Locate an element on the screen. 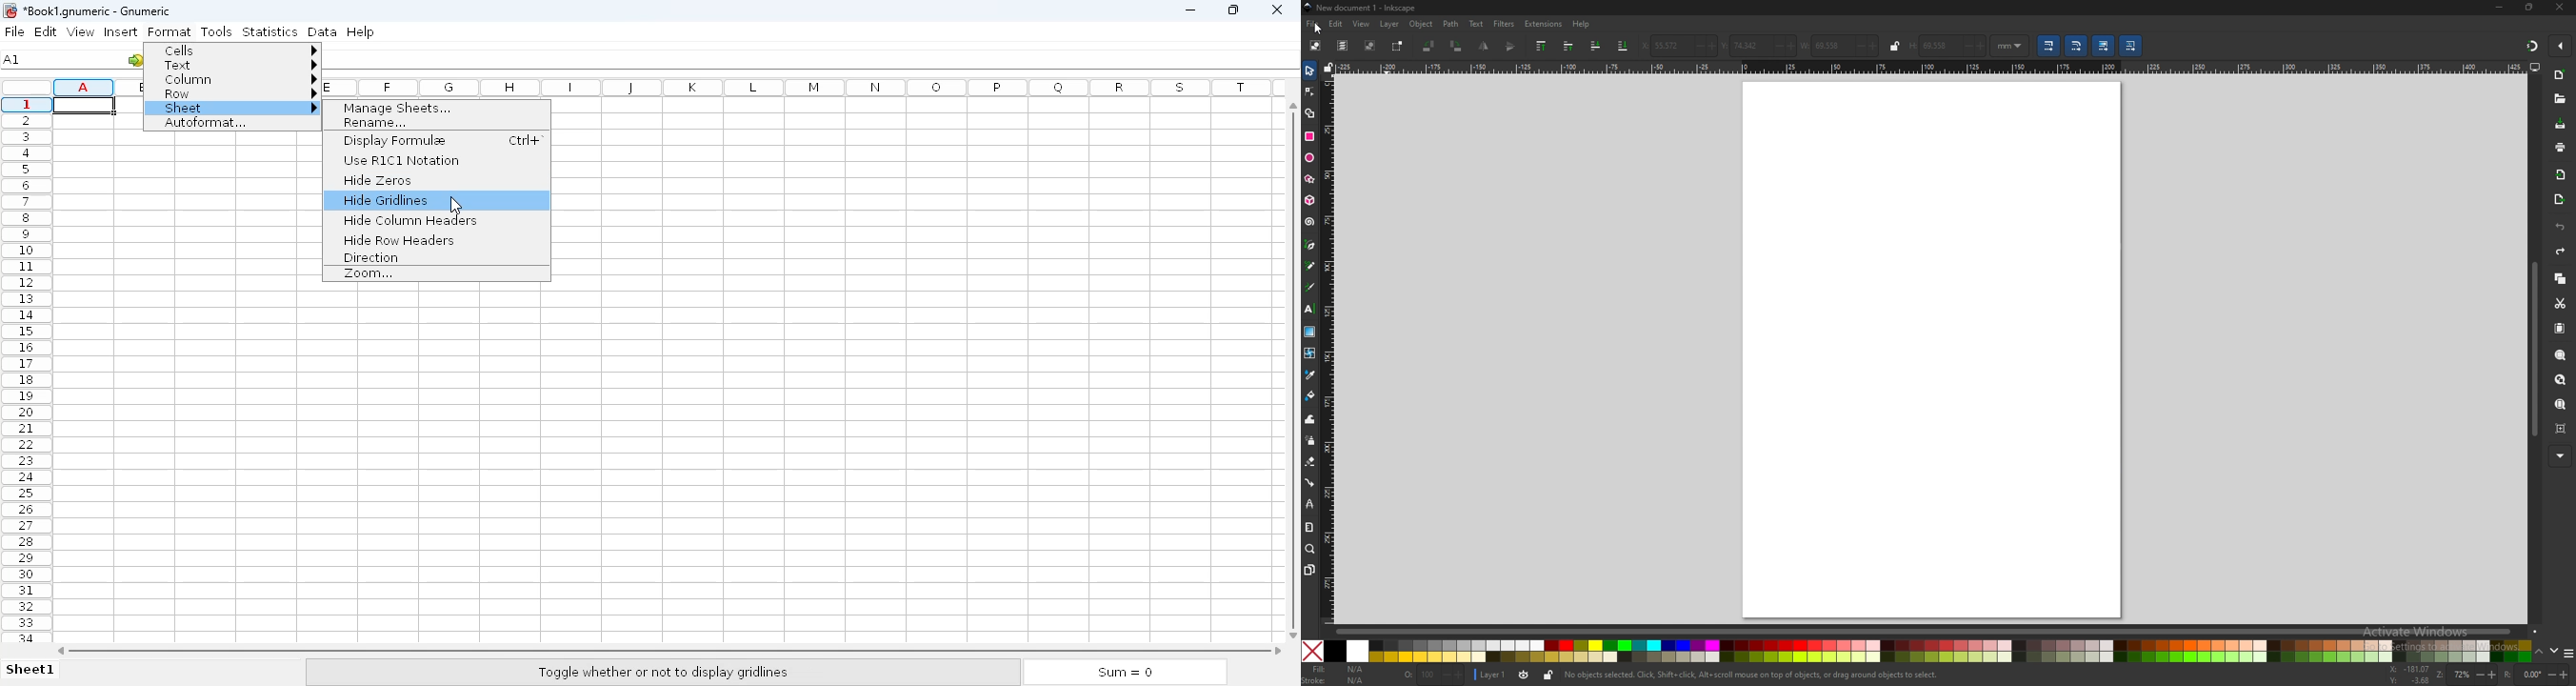 The height and width of the screenshot is (700, 2576). - is located at coordinates (2549, 674).